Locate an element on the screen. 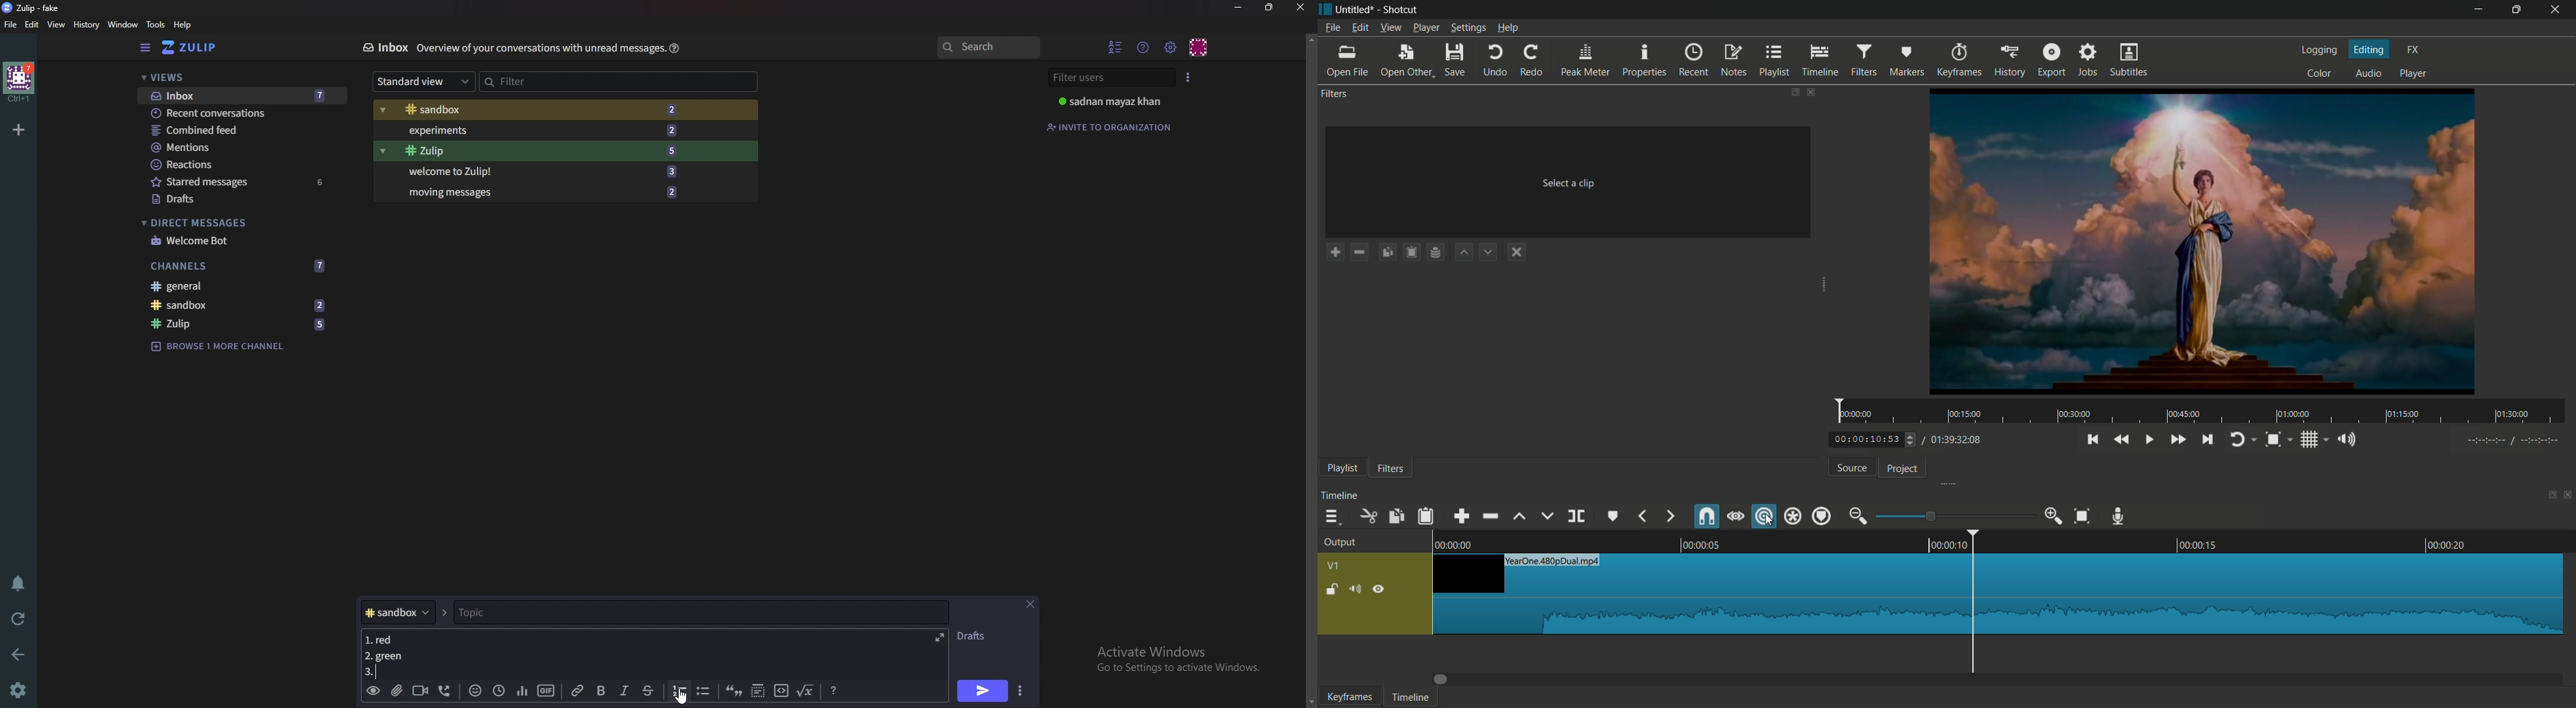 This screenshot has height=728, width=2576. maximize is located at coordinates (2515, 10).